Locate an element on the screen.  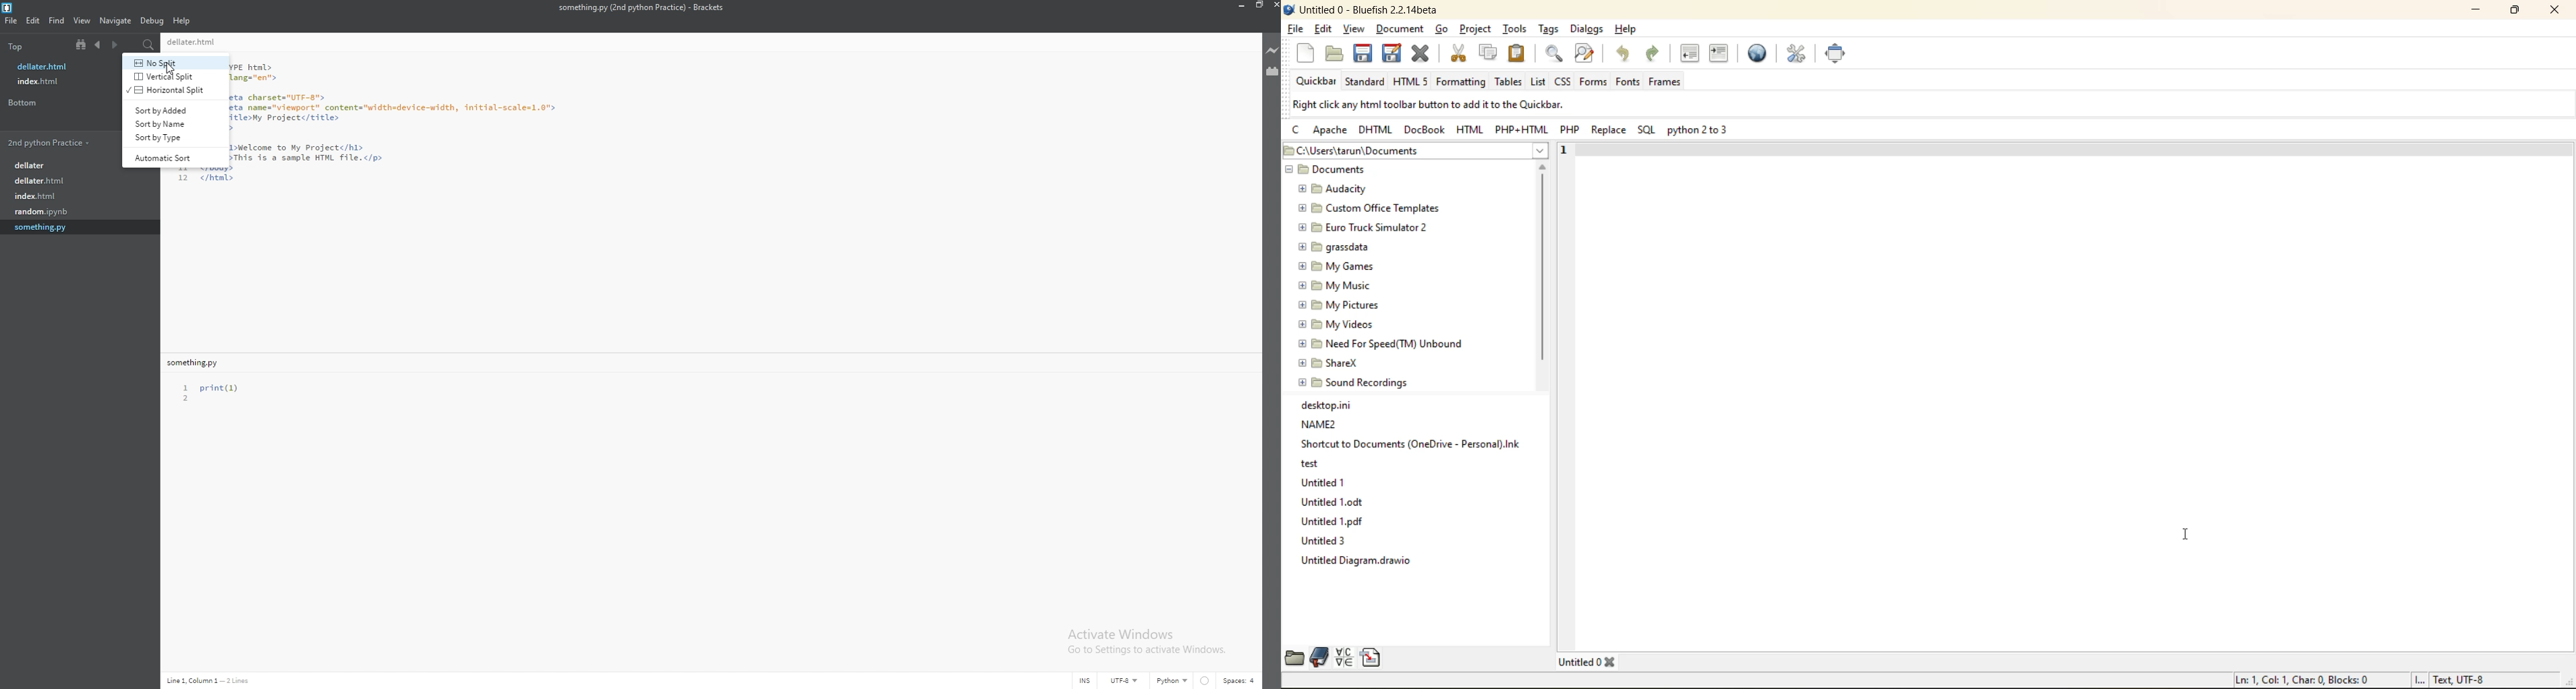
resize is located at coordinates (1256, 5).